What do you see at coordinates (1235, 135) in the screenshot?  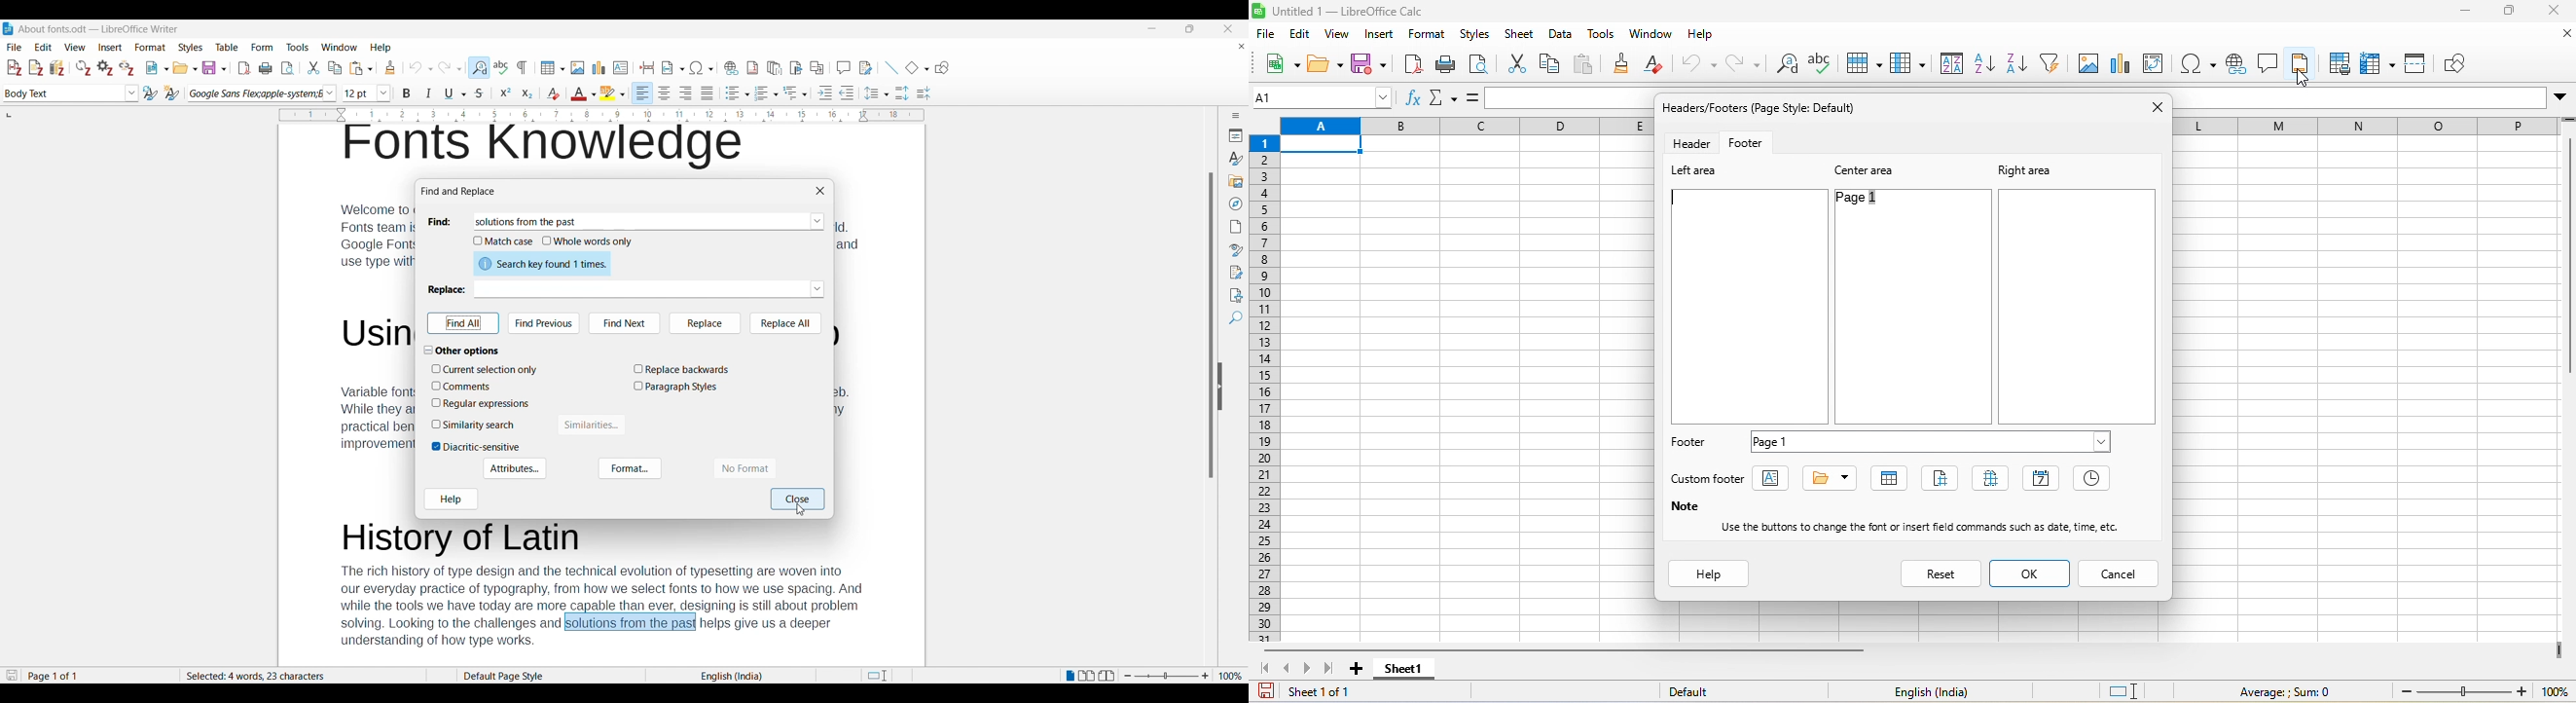 I see `Properties ` at bounding box center [1235, 135].